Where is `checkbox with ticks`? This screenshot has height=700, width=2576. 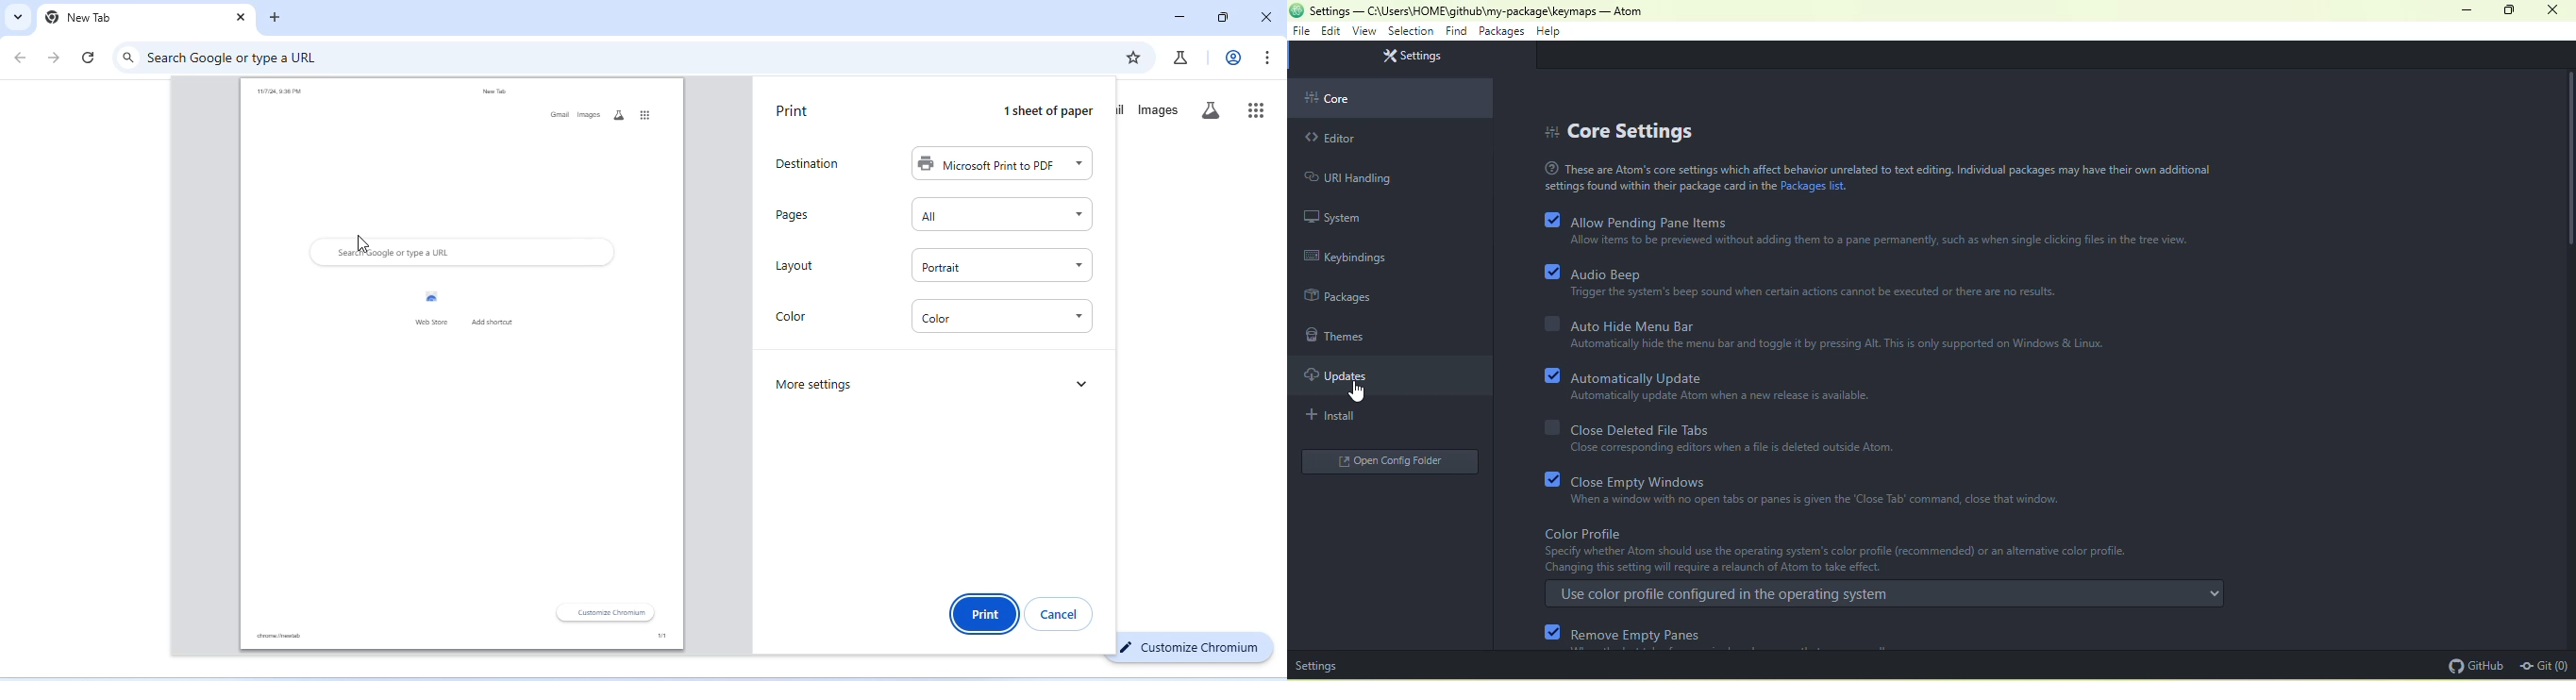
checkbox with ticks is located at coordinates (1547, 375).